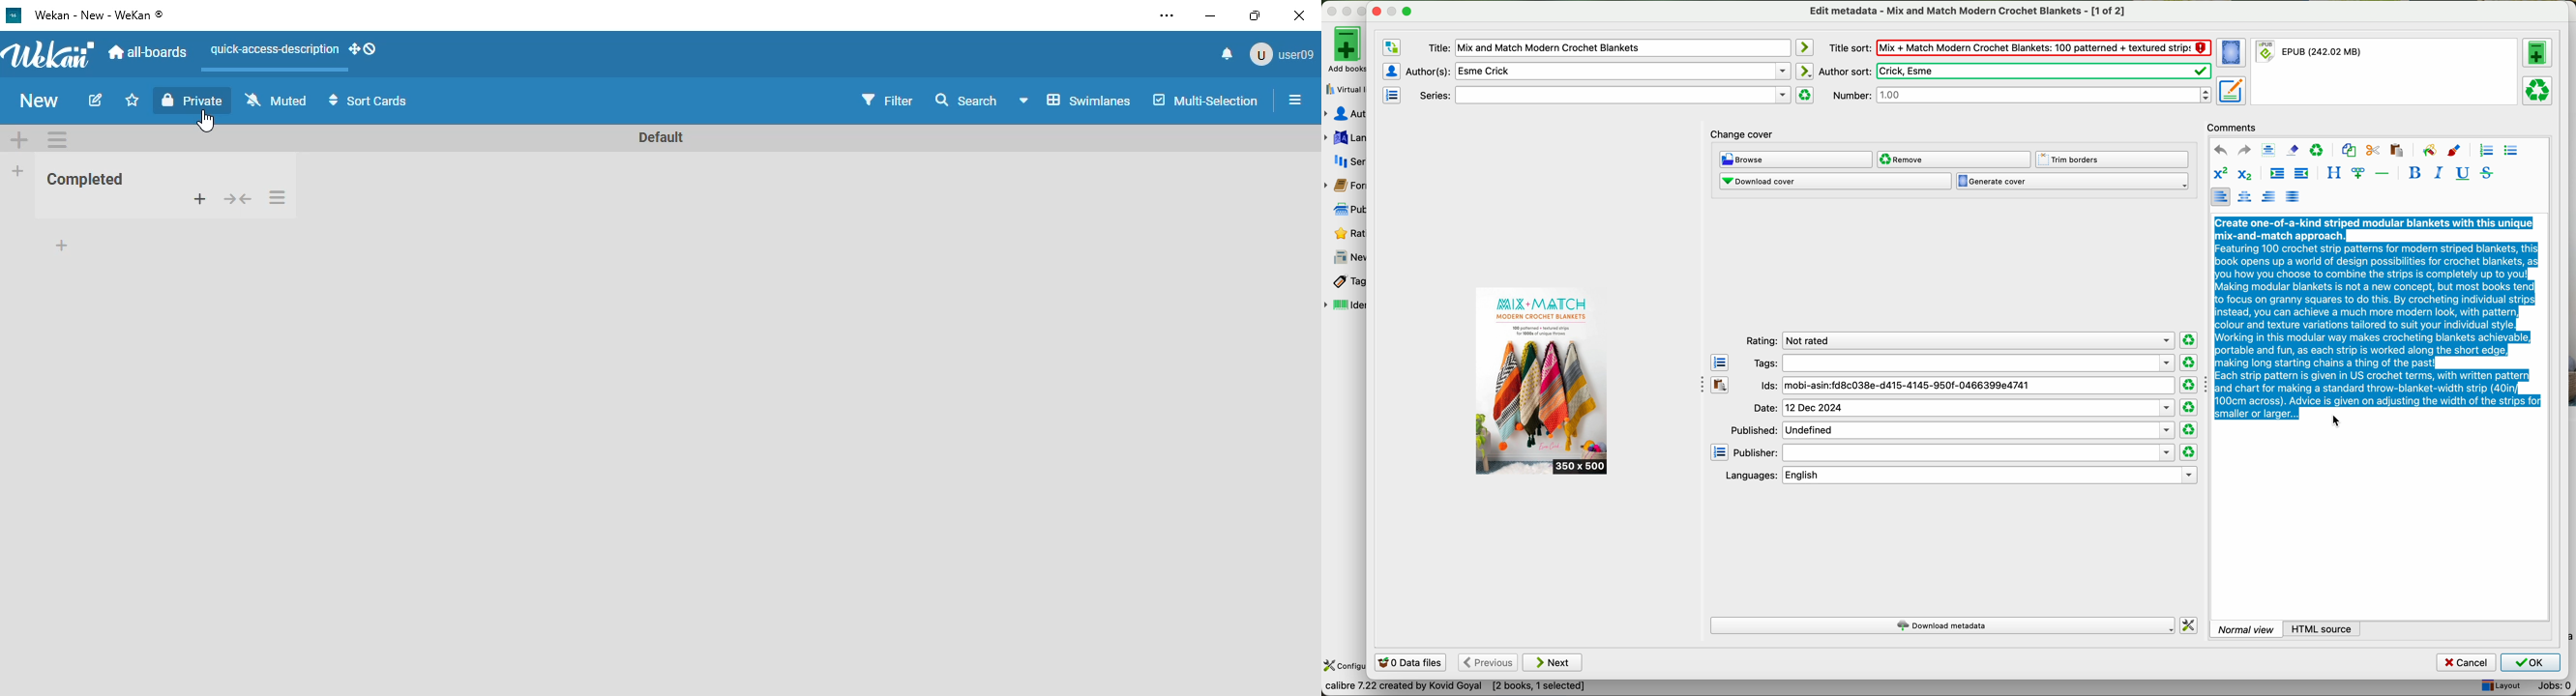  Describe the element at coordinates (1343, 86) in the screenshot. I see `virtual library` at that location.